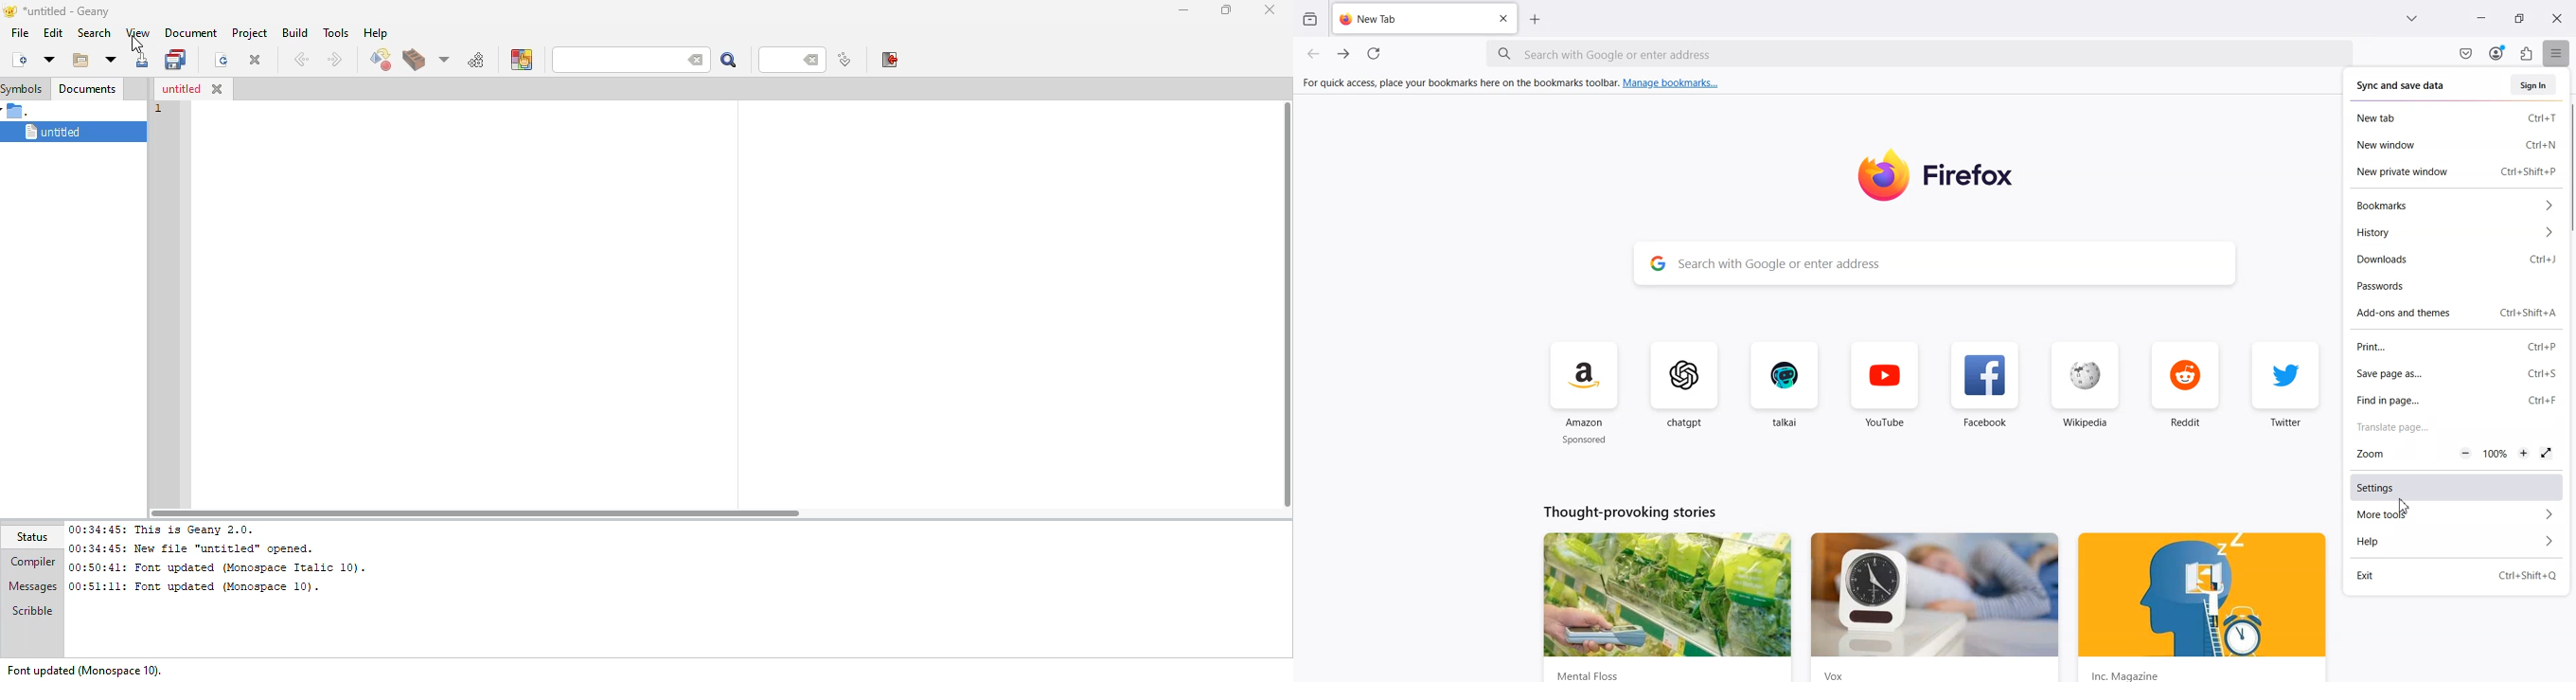 The width and height of the screenshot is (2576, 700). Describe the element at coordinates (1425, 18) in the screenshot. I see `New Tab` at that location.